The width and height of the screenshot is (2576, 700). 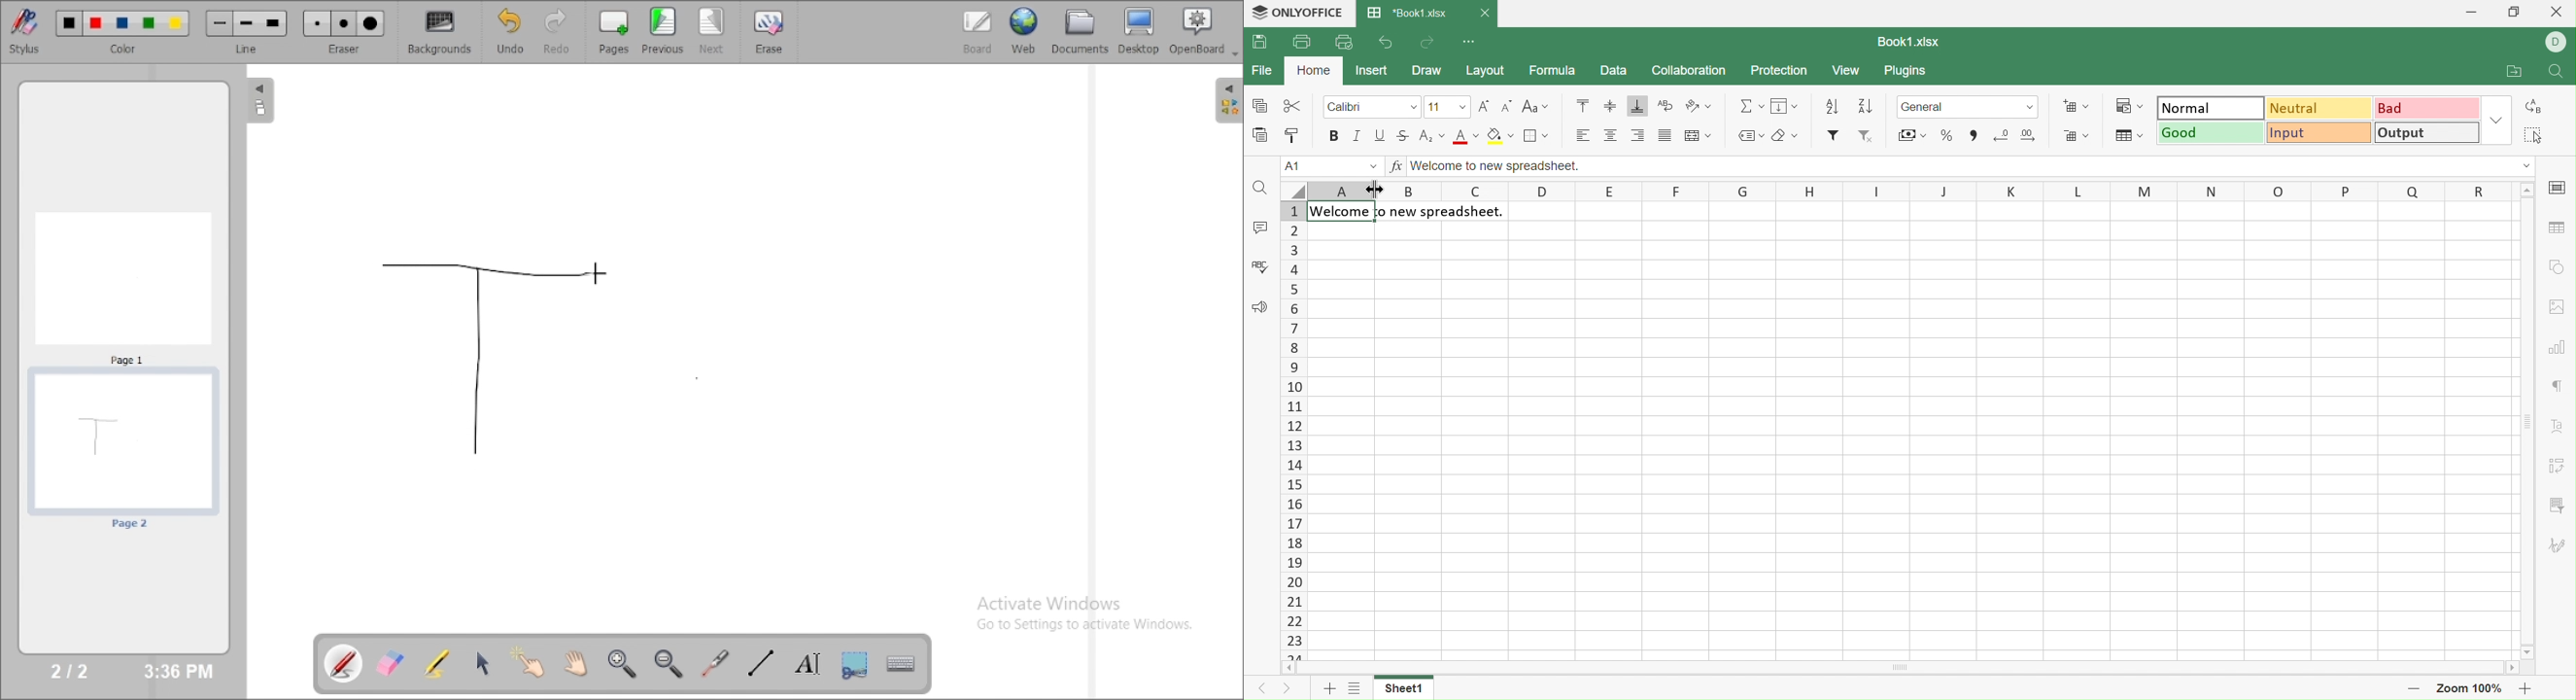 What do you see at coordinates (597, 273) in the screenshot?
I see `cursor` at bounding box center [597, 273].